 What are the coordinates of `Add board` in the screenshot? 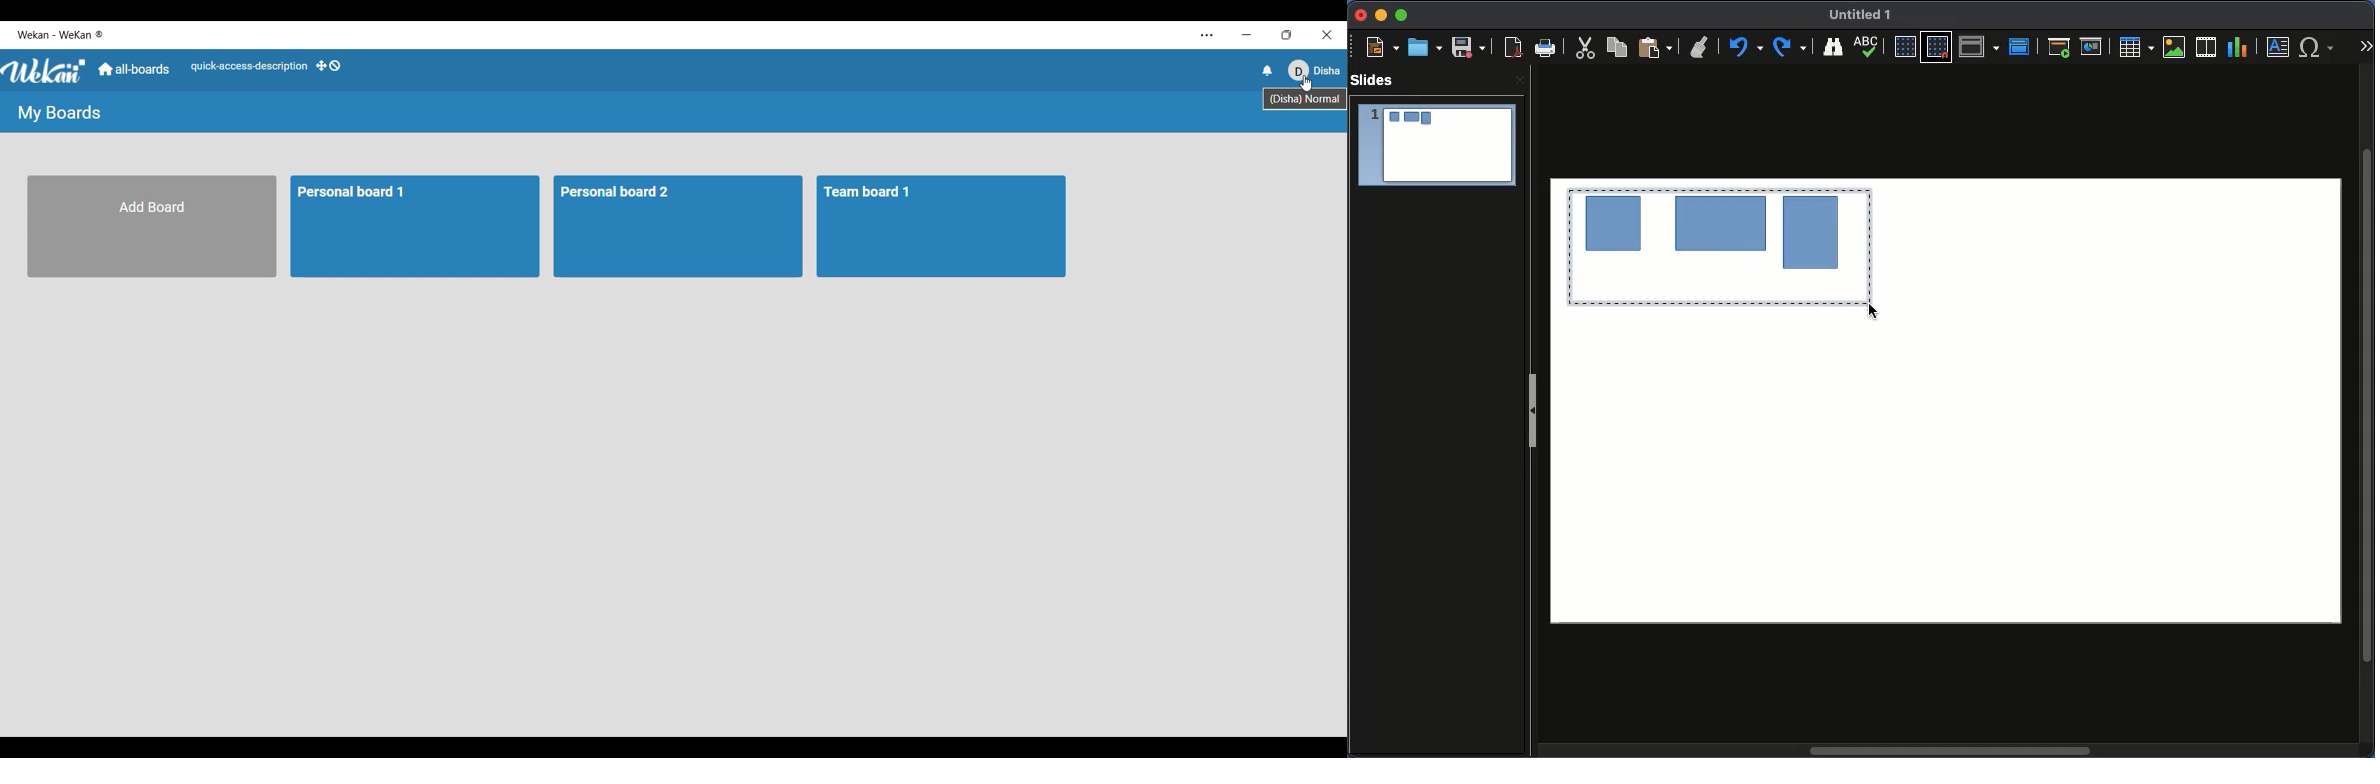 It's located at (152, 227).